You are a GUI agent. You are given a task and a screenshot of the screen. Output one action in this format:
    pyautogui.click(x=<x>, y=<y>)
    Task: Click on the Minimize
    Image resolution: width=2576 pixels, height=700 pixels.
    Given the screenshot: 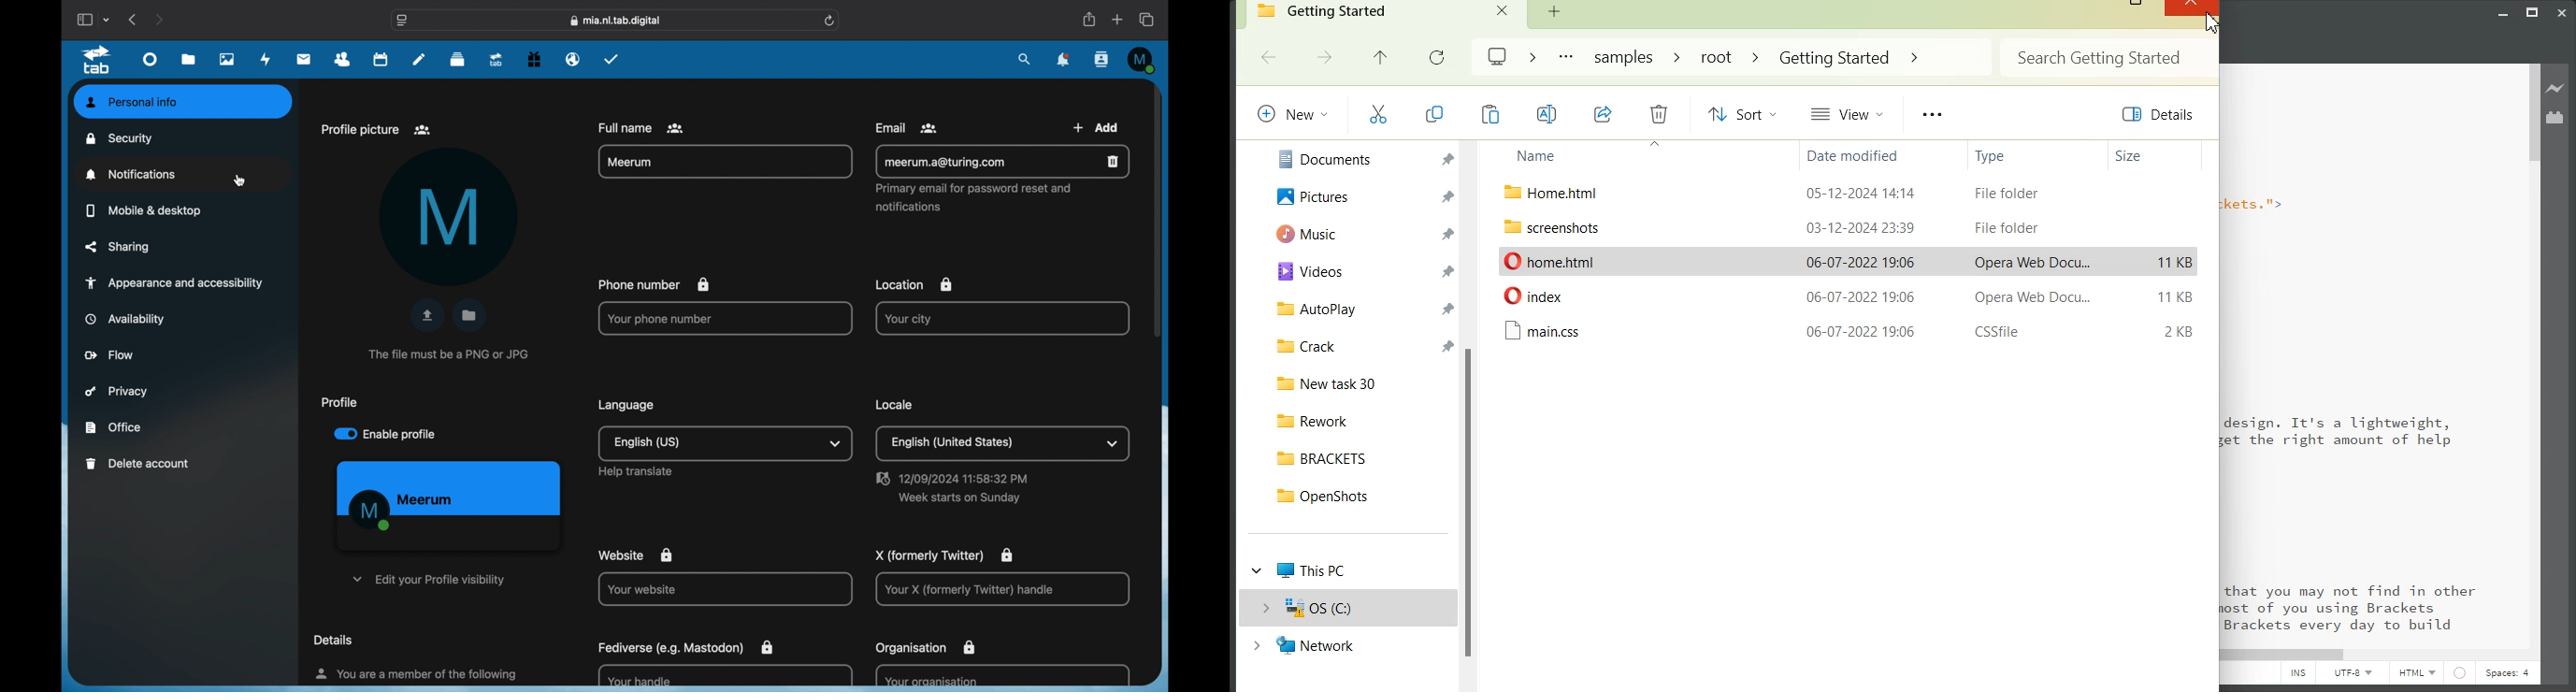 What is the action you would take?
    pyautogui.click(x=2503, y=10)
    